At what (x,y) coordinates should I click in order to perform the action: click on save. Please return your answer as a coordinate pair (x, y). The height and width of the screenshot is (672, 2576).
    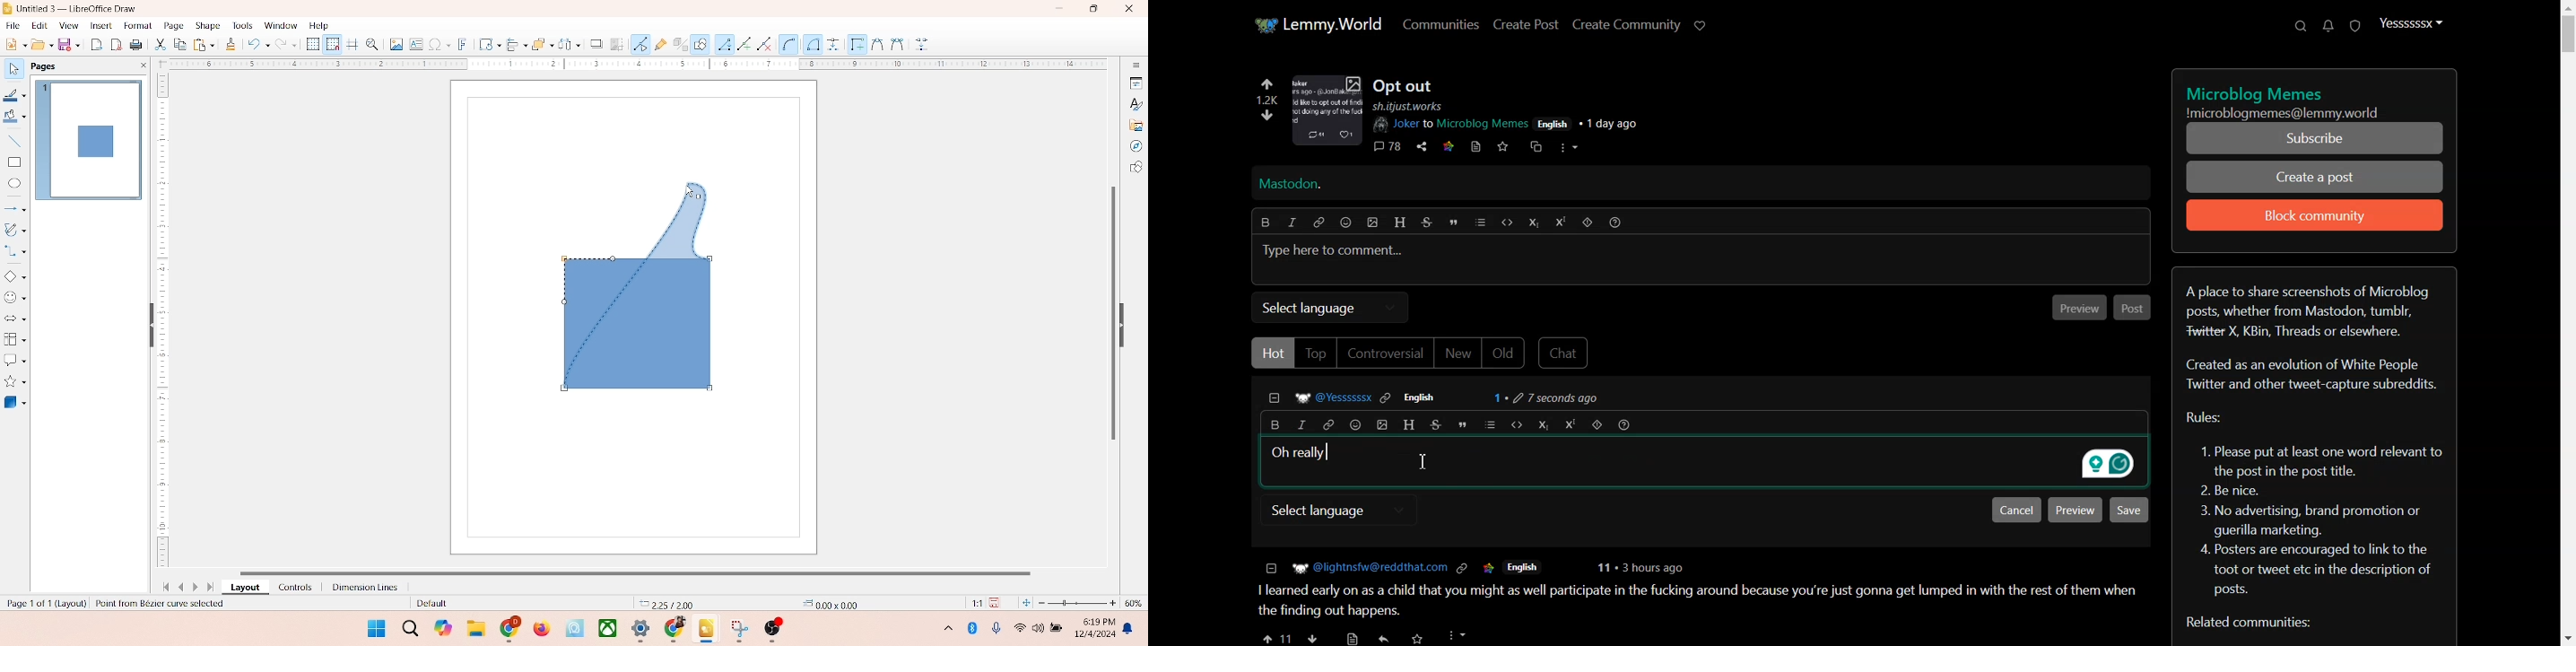
    Looking at the image, I should click on (997, 602).